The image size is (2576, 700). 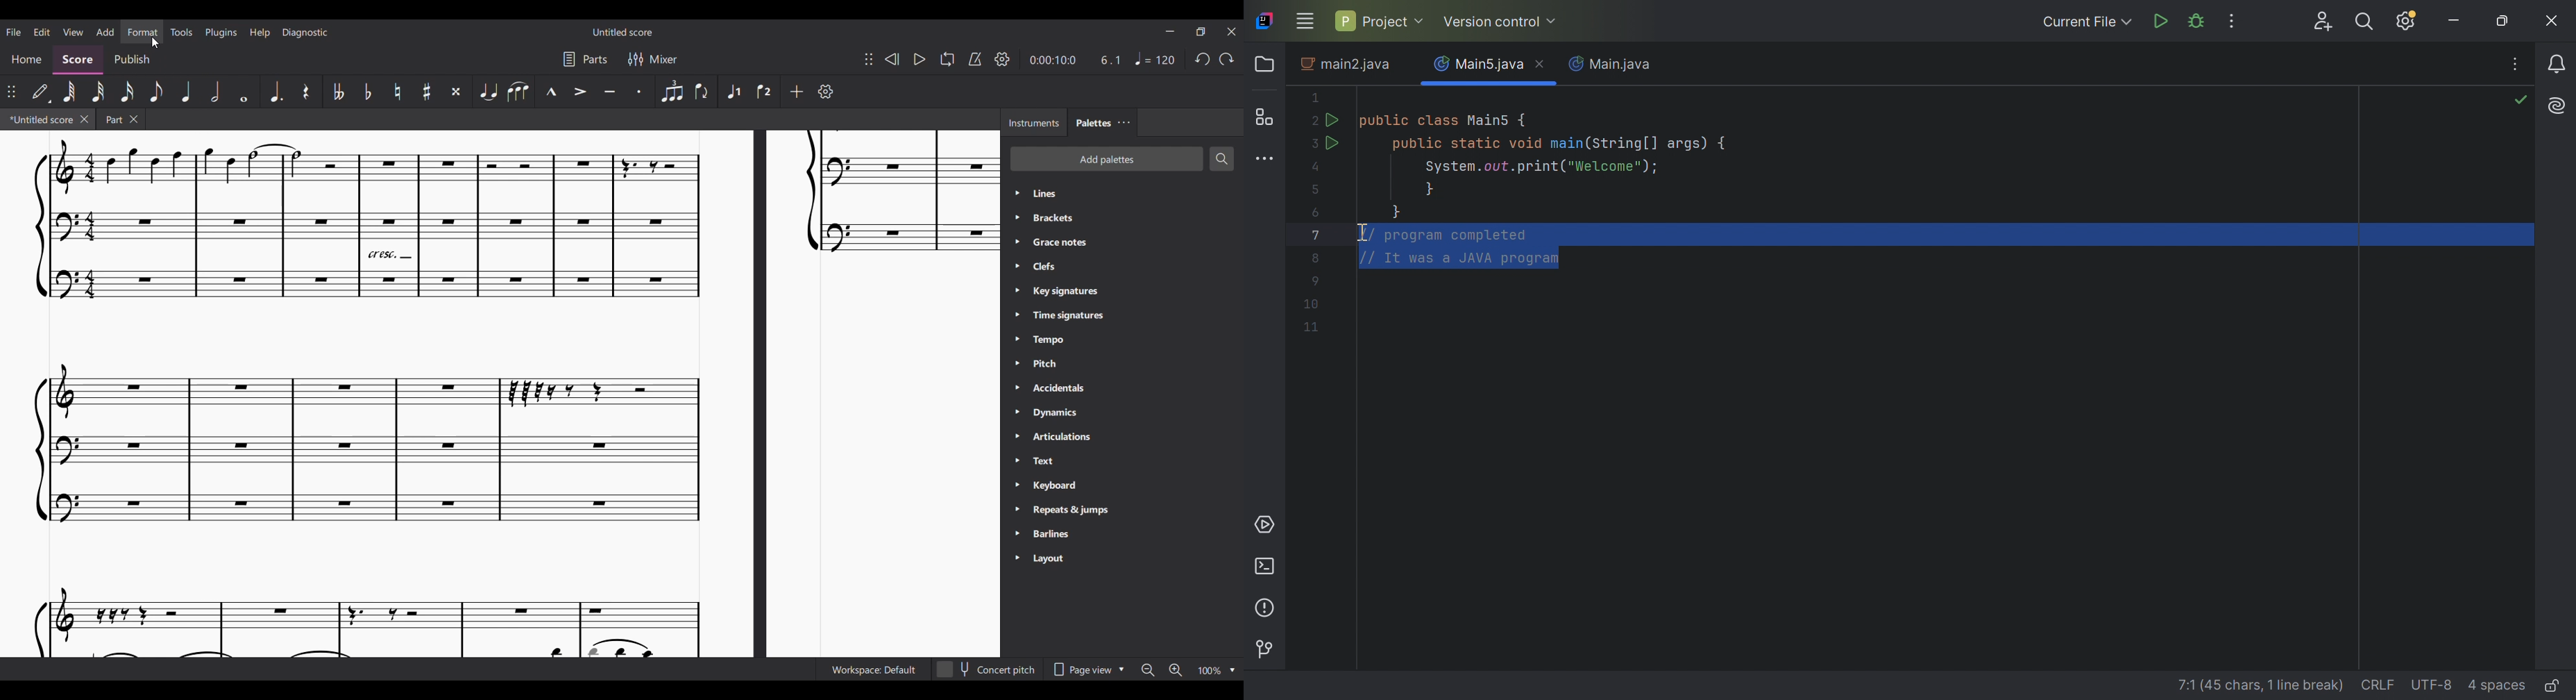 What do you see at coordinates (585, 59) in the screenshot?
I see `Parts settings` at bounding box center [585, 59].